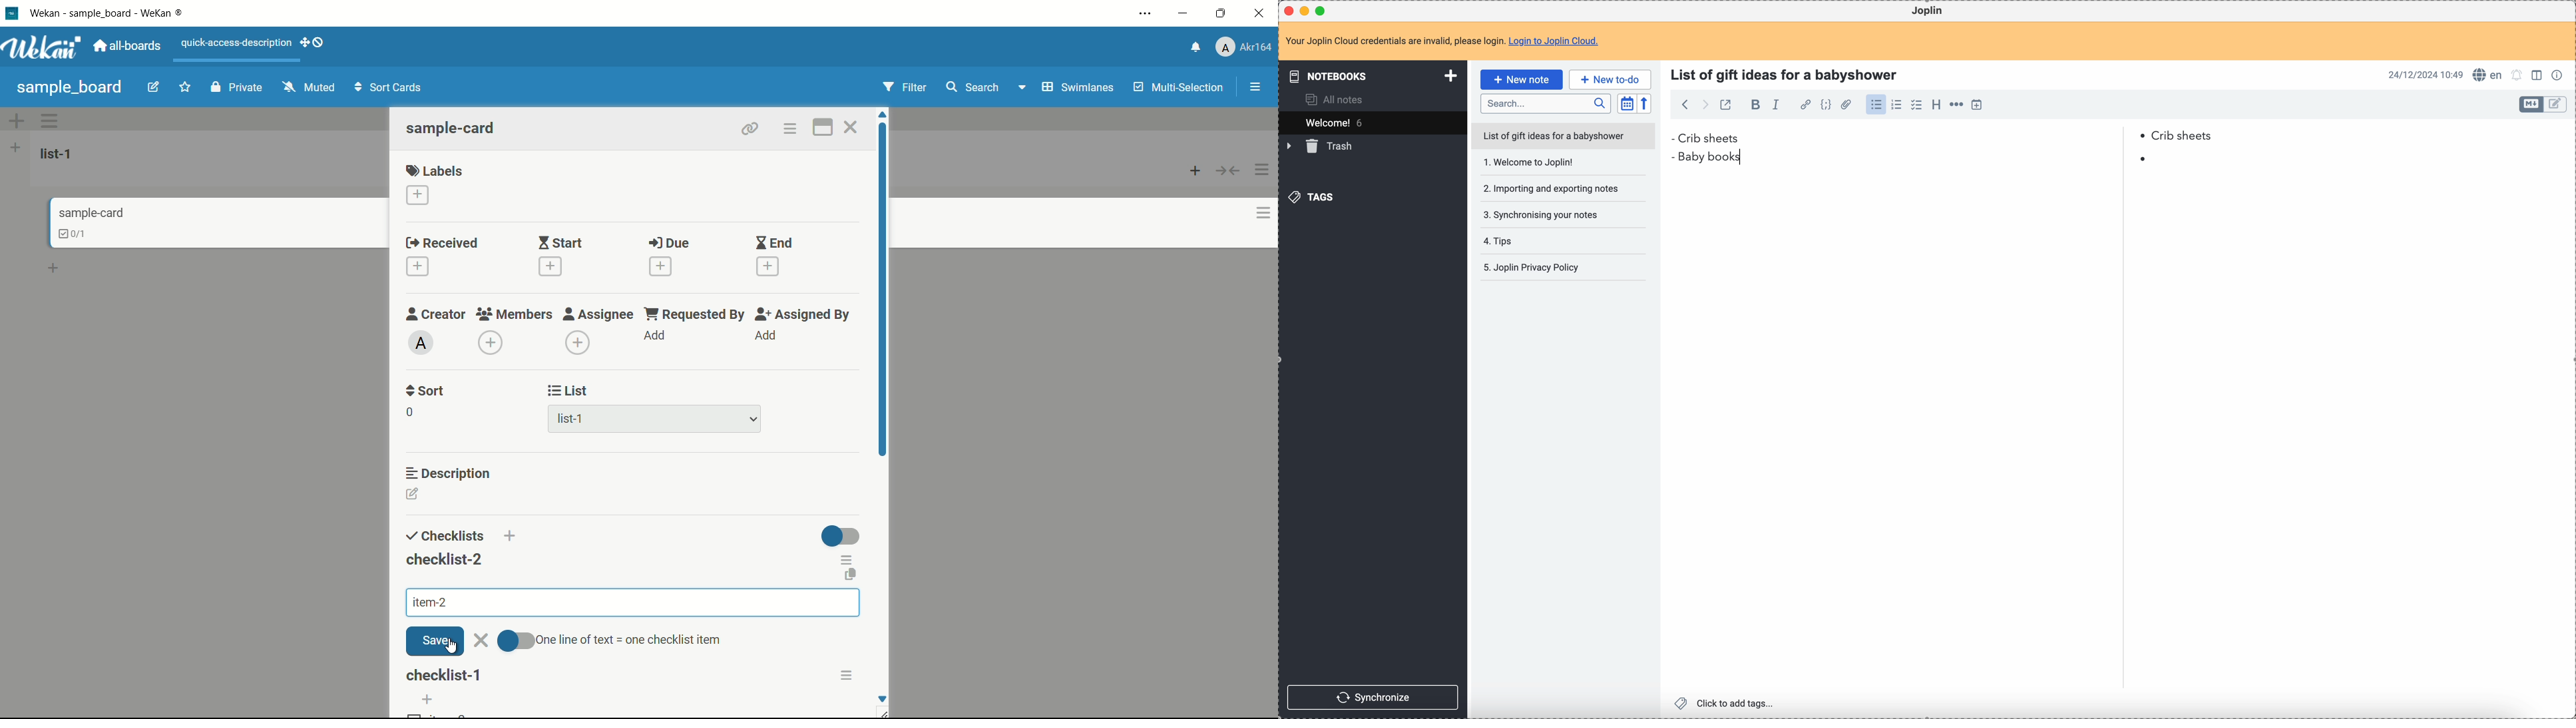 This screenshot has height=728, width=2576. I want to click on welcome, so click(1372, 123).